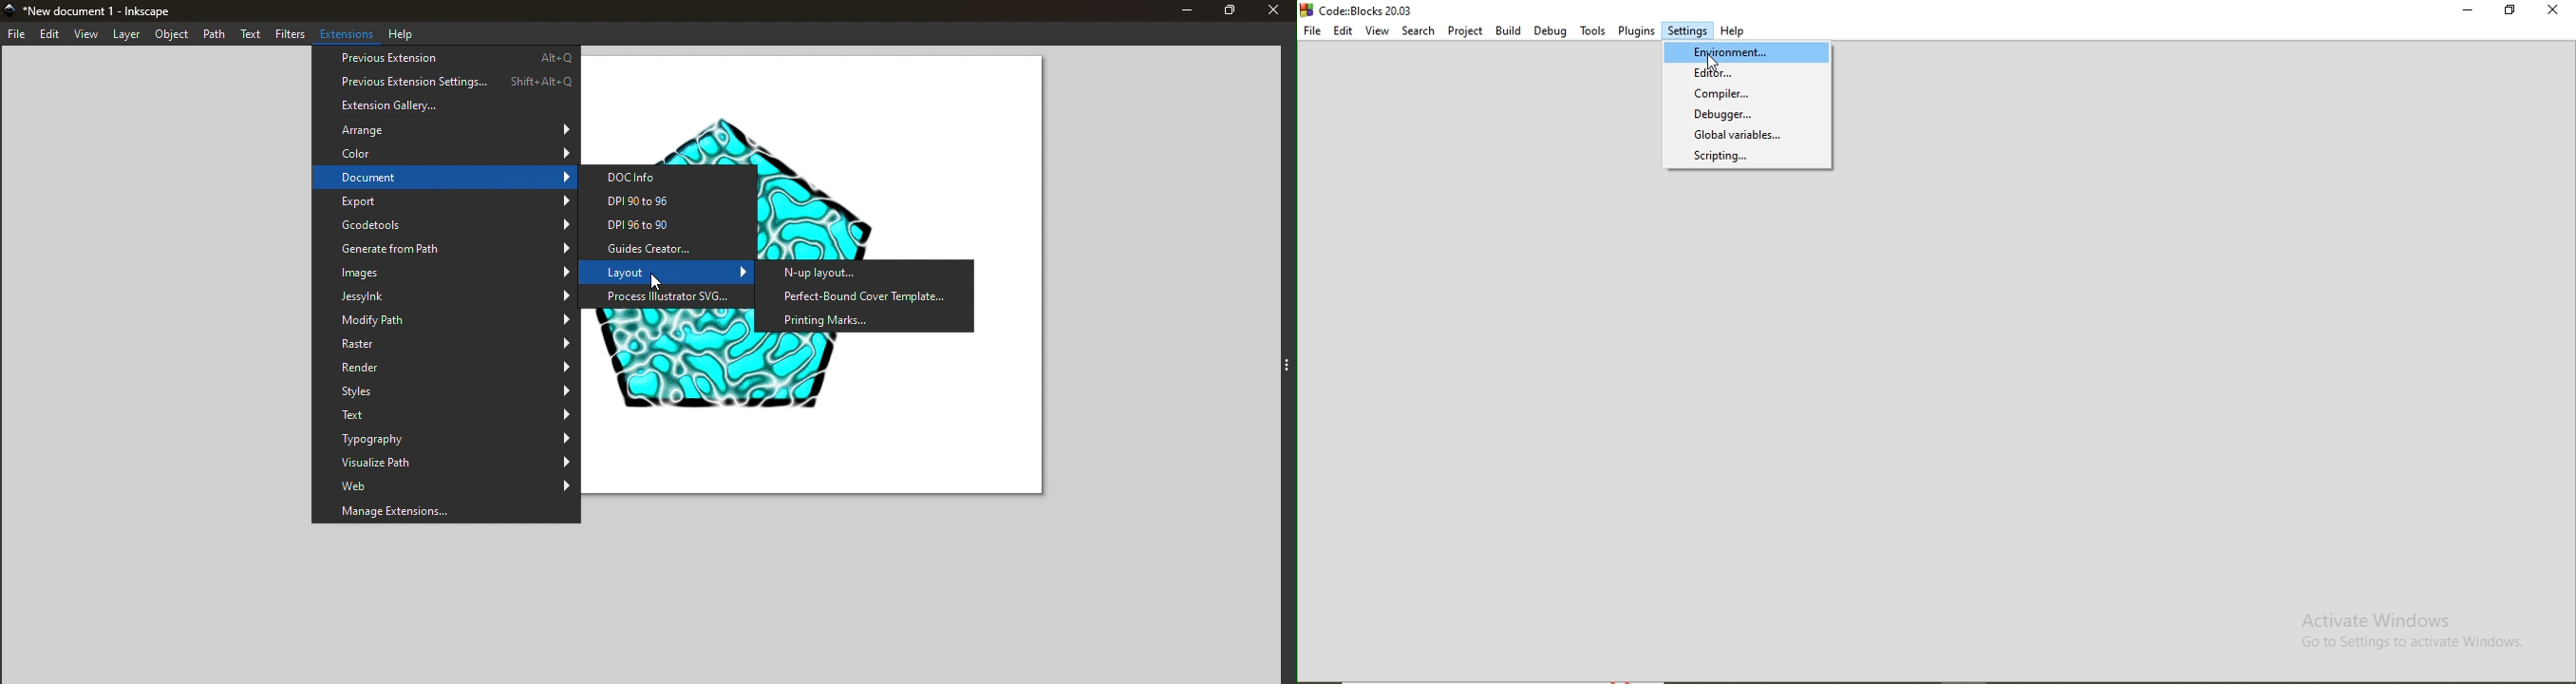 This screenshot has width=2576, height=700. Describe the element at coordinates (444, 463) in the screenshot. I see `Visualize Path` at that location.